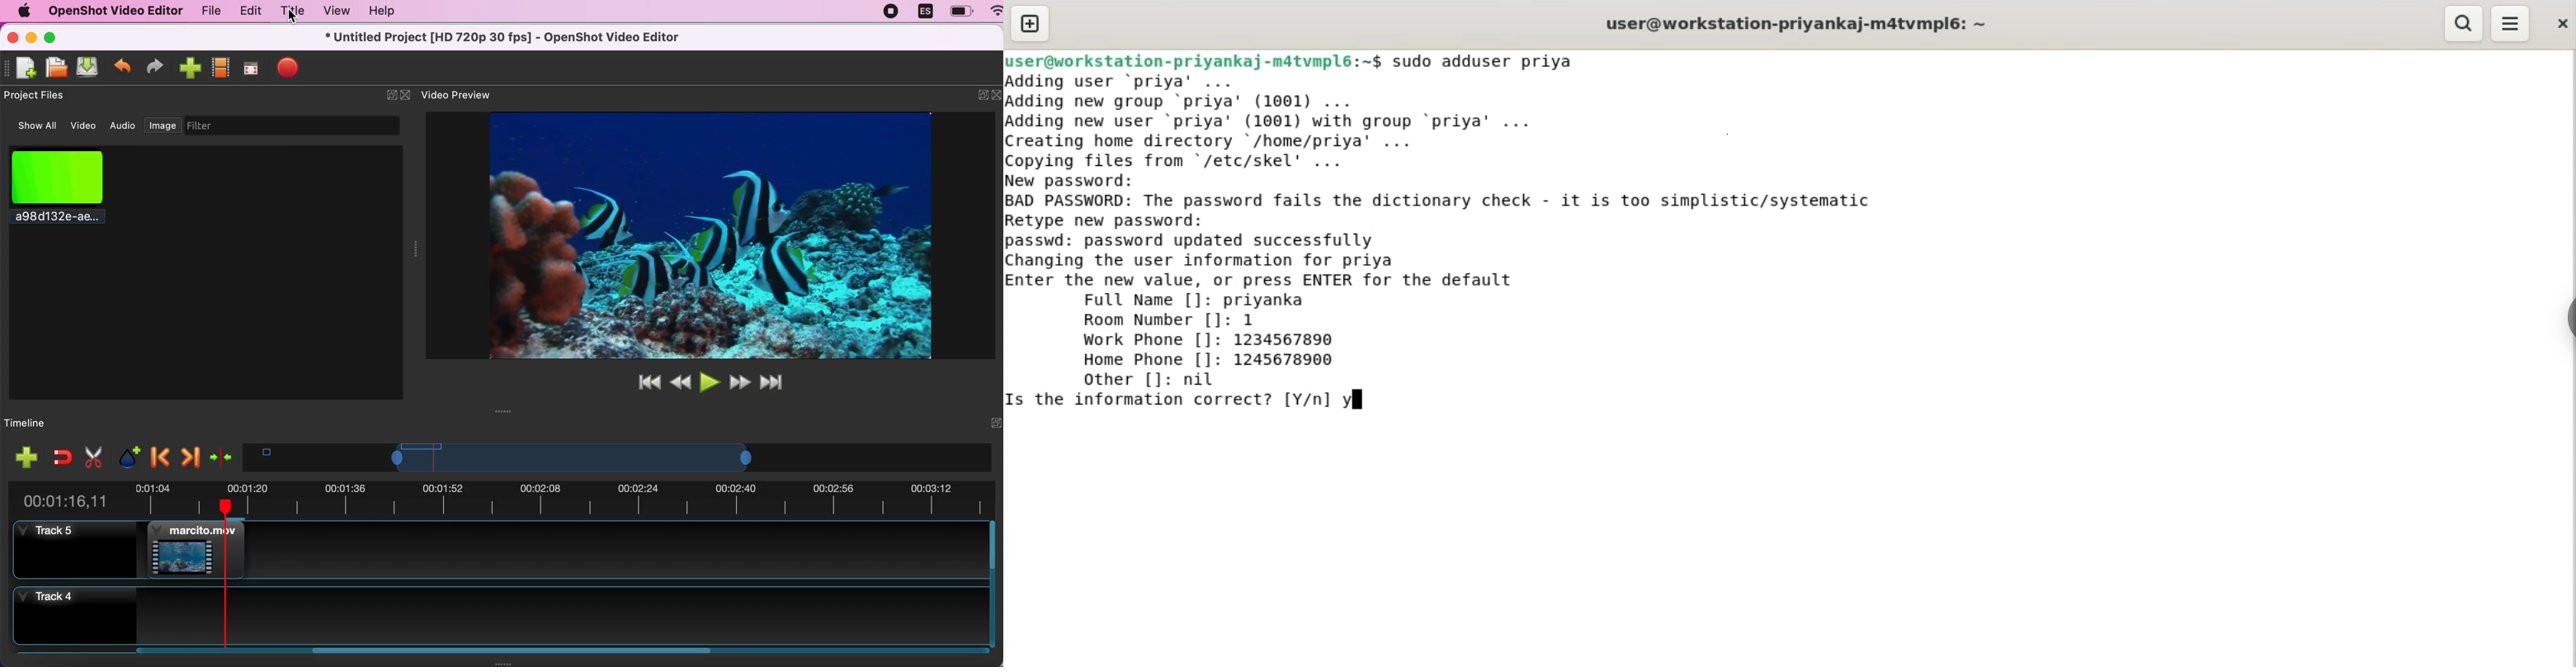 Image resolution: width=2576 pixels, height=672 pixels. Describe the element at coordinates (300, 126) in the screenshot. I see `filter` at that location.